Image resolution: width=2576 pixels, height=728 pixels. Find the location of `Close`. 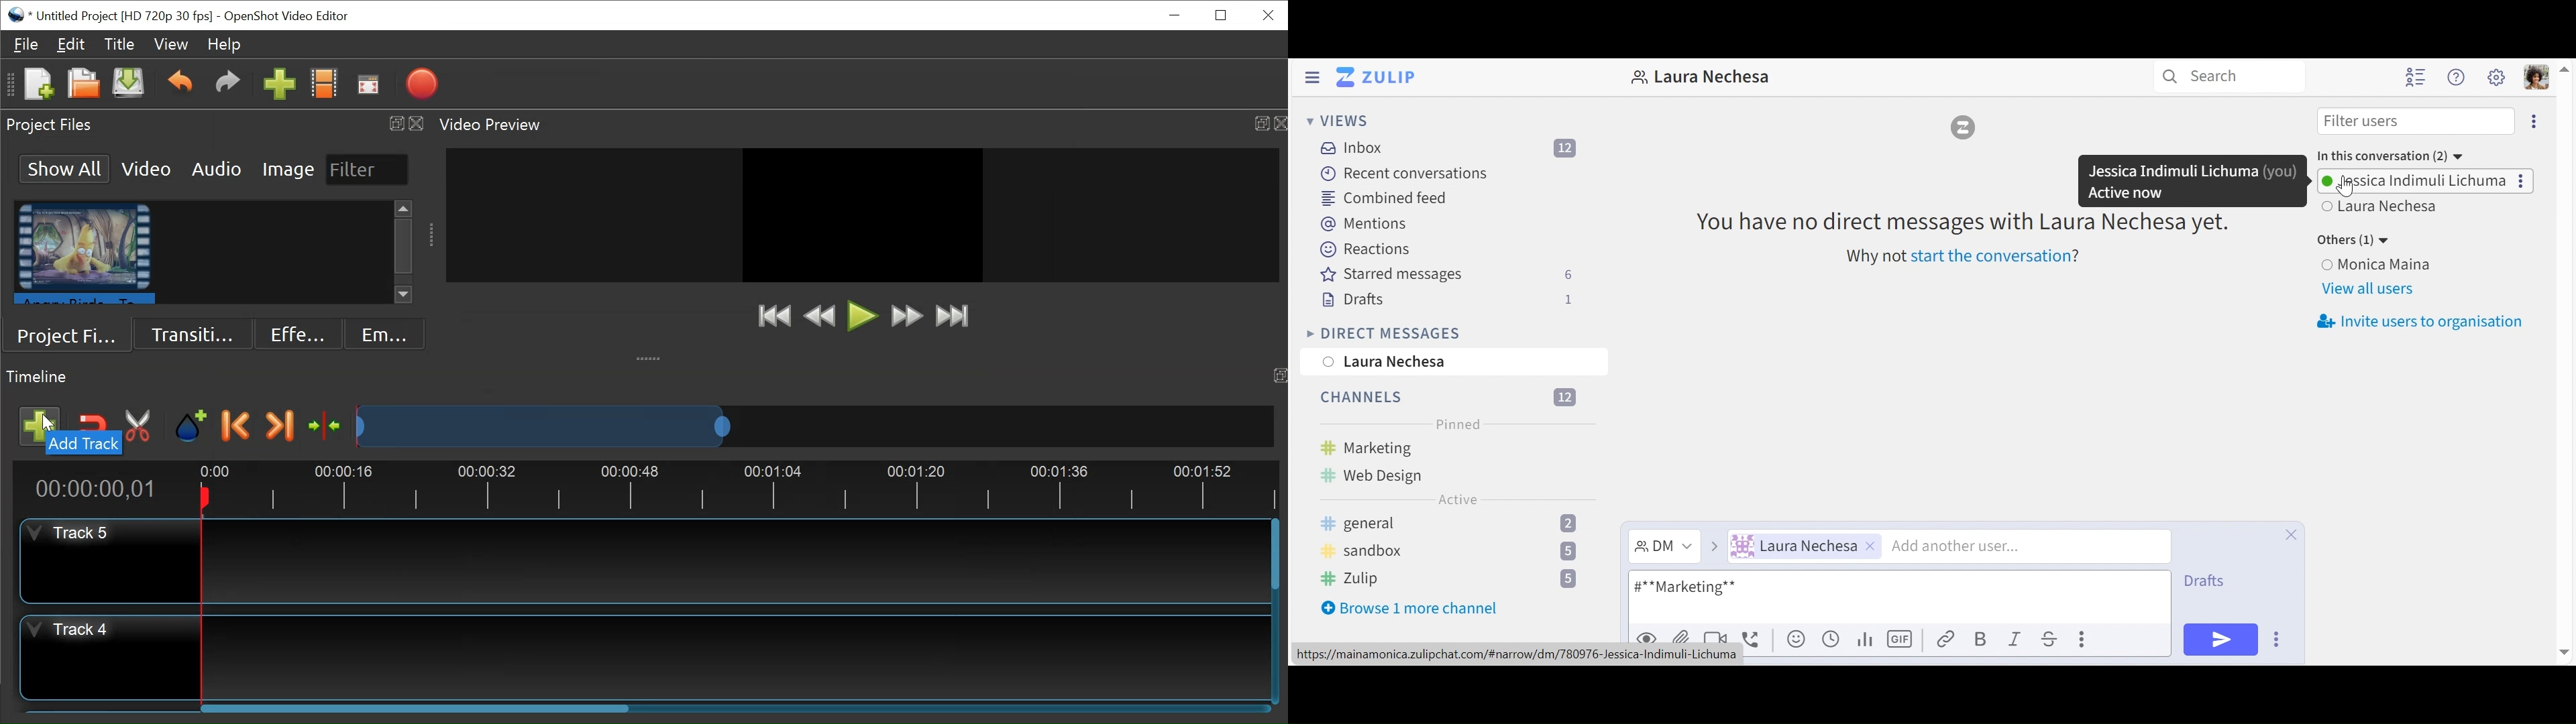

Close is located at coordinates (2293, 538).